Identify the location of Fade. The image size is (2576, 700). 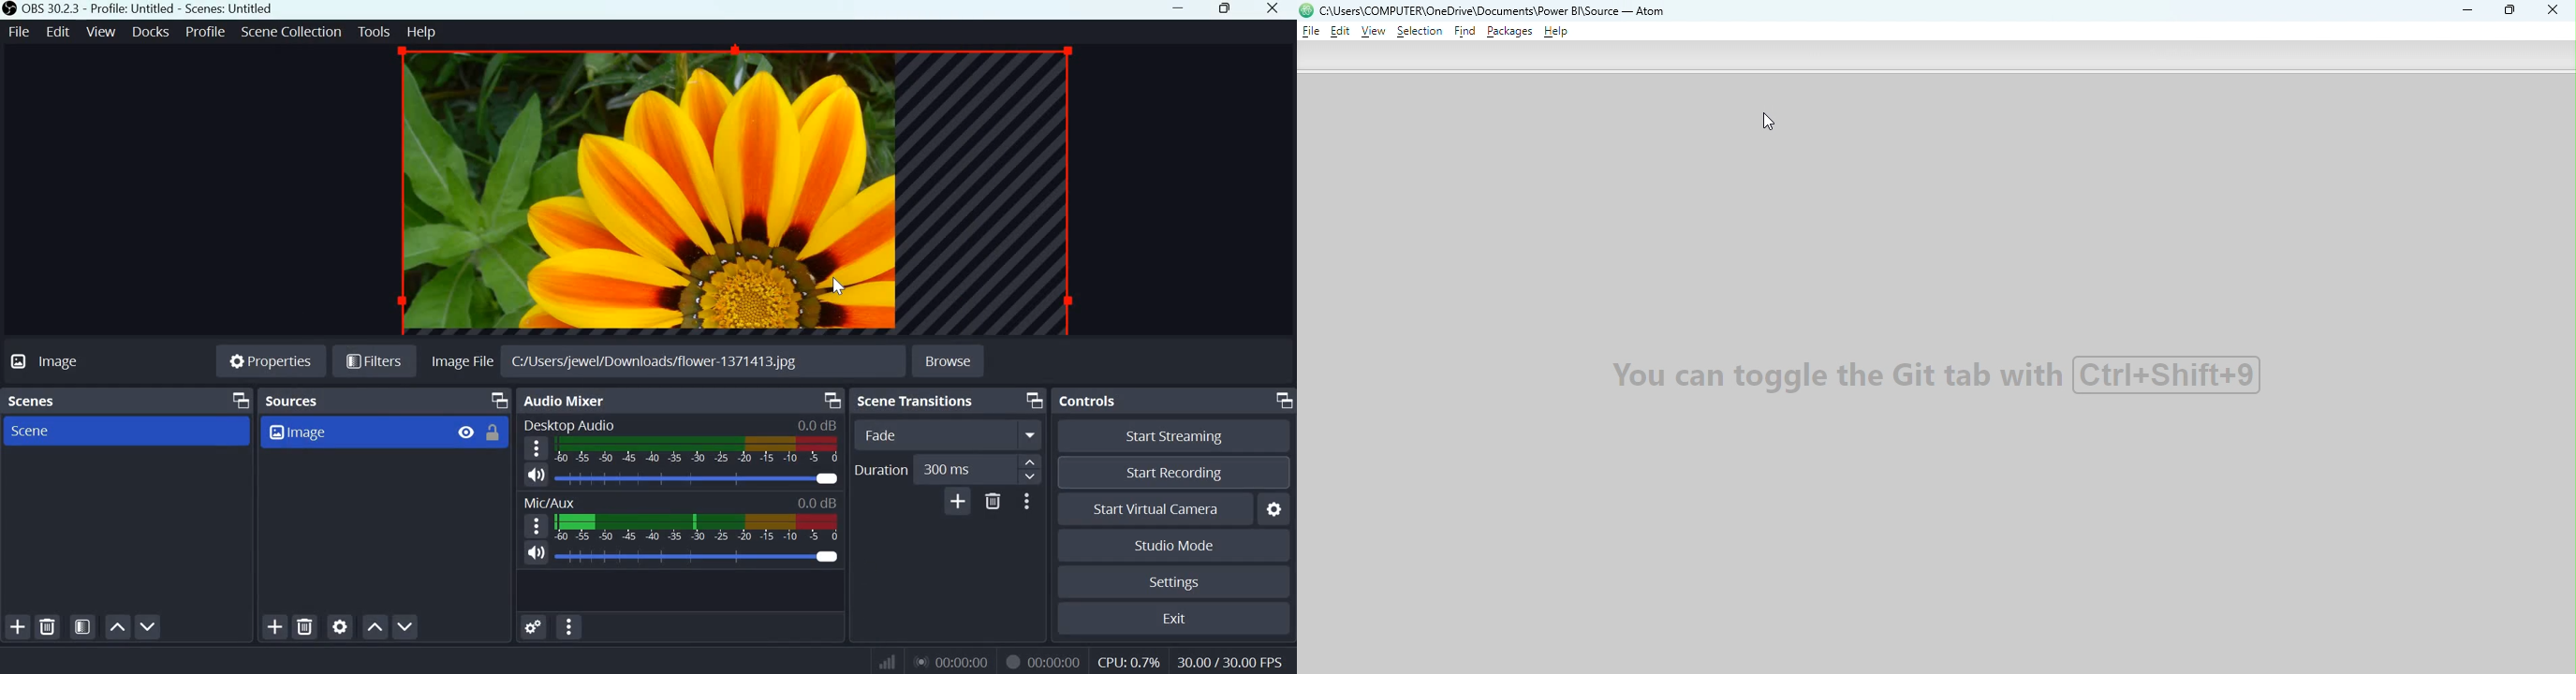
(930, 434).